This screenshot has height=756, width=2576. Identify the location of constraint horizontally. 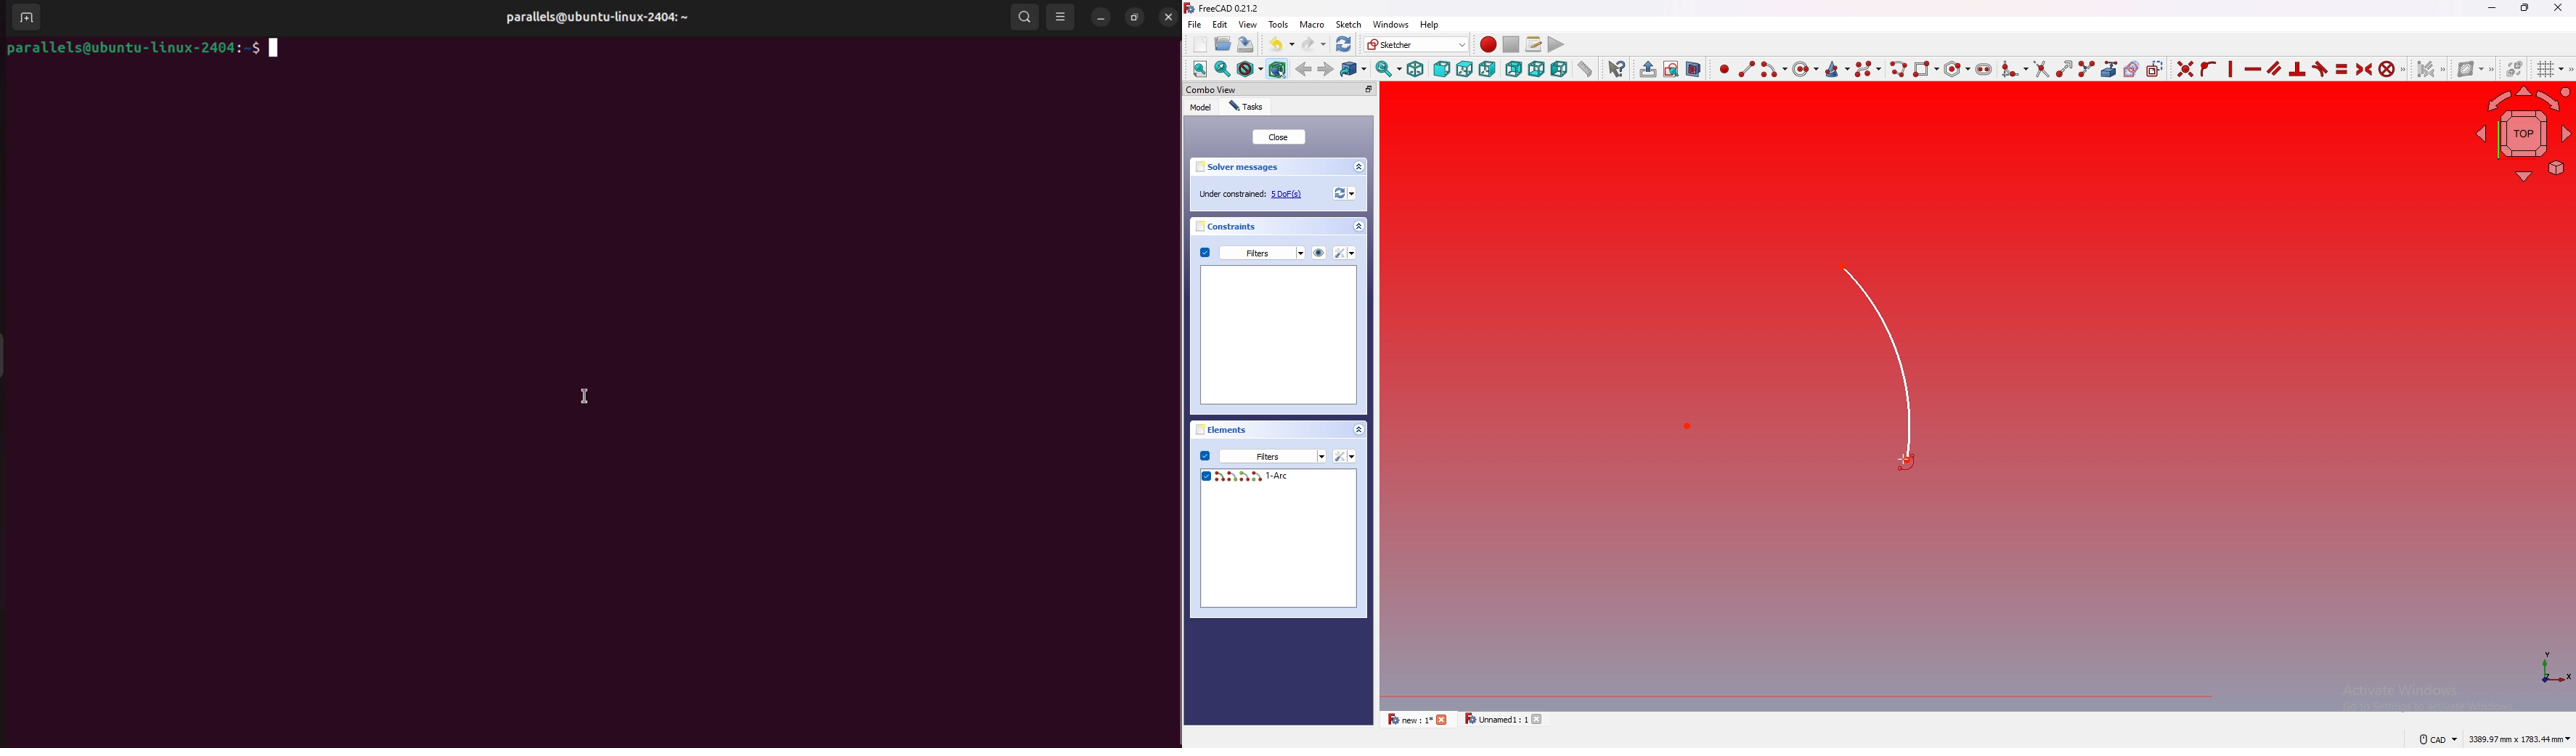
(2253, 68).